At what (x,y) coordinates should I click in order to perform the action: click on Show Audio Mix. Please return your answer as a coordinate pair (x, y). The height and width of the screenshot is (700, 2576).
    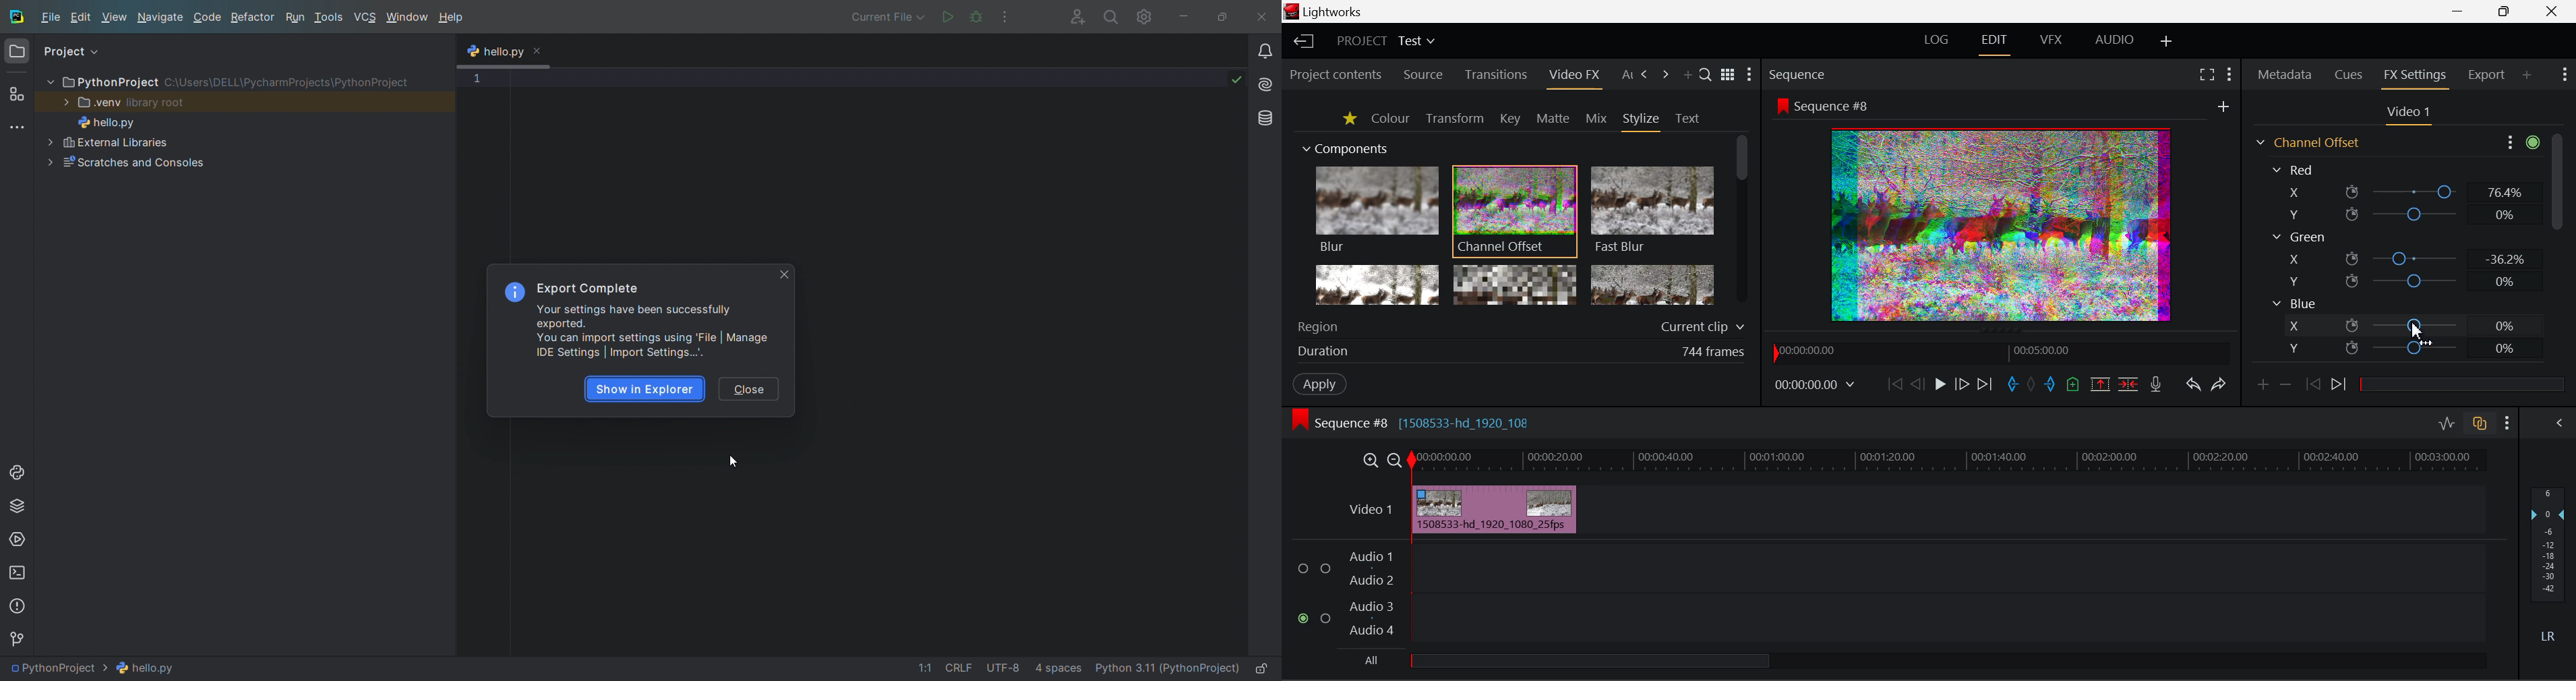
    Looking at the image, I should click on (2552, 423).